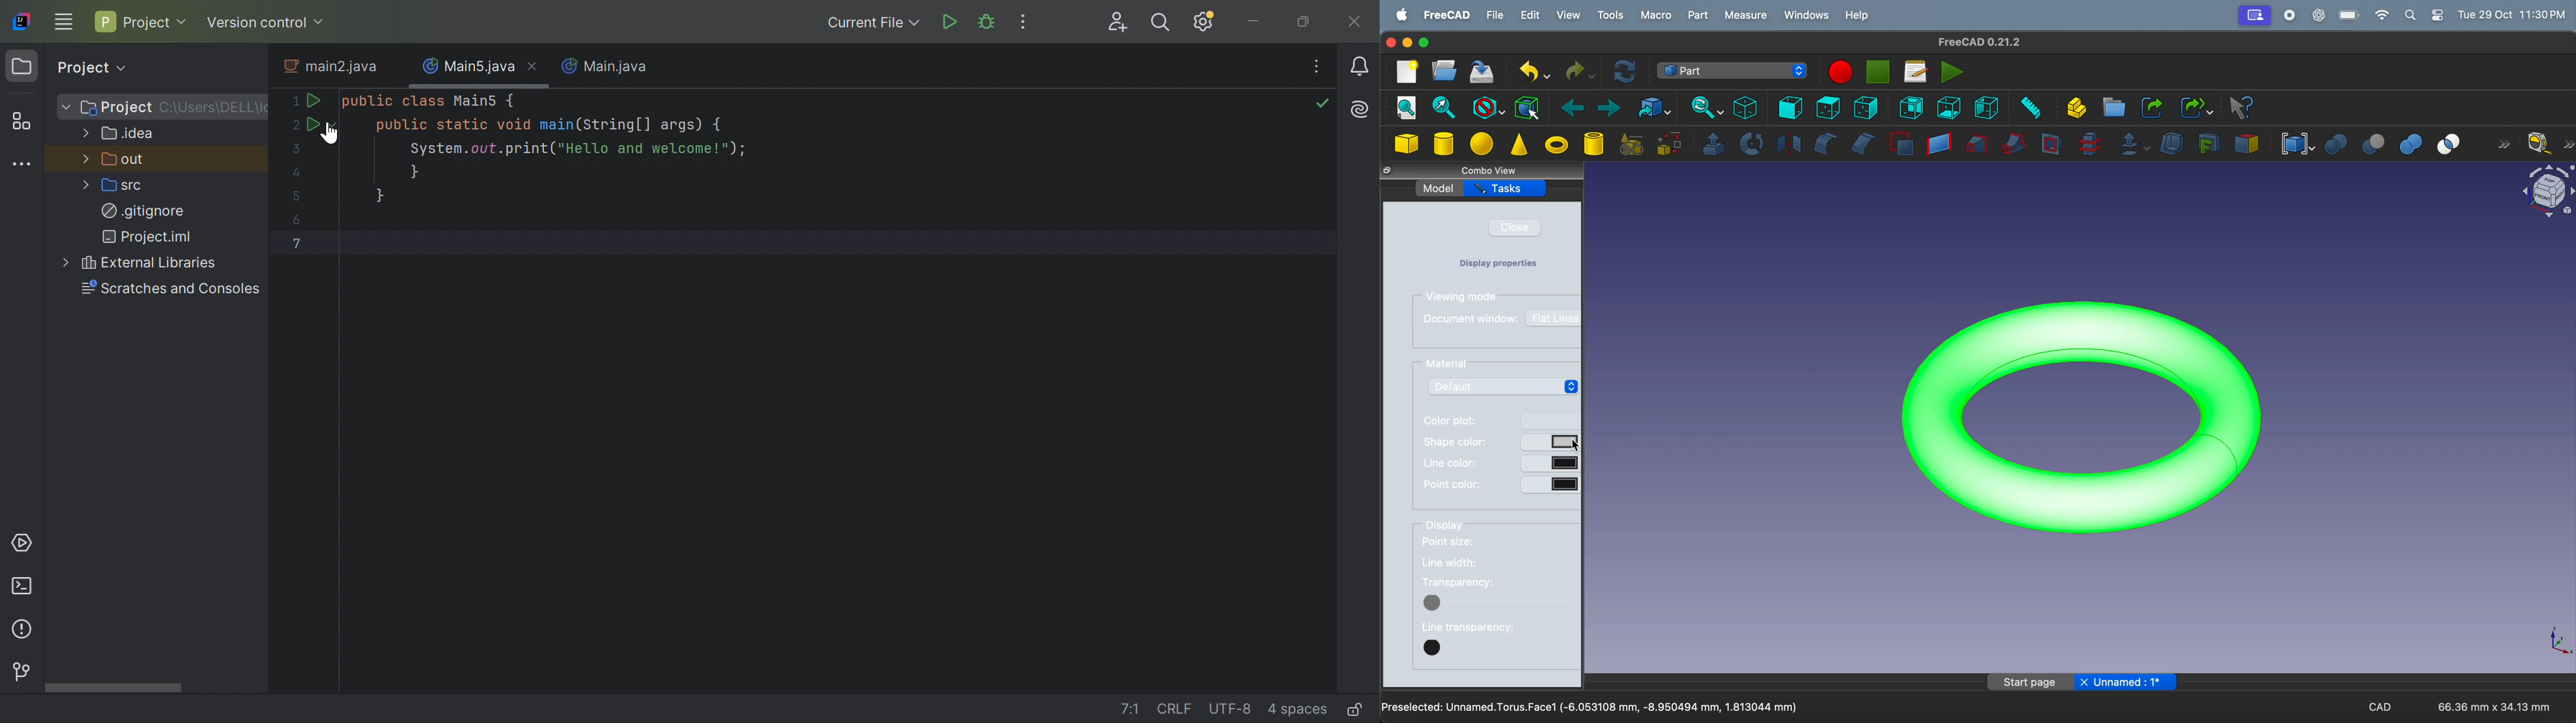 This screenshot has width=2576, height=728. Describe the element at coordinates (1806, 14) in the screenshot. I see `windows` at that location.